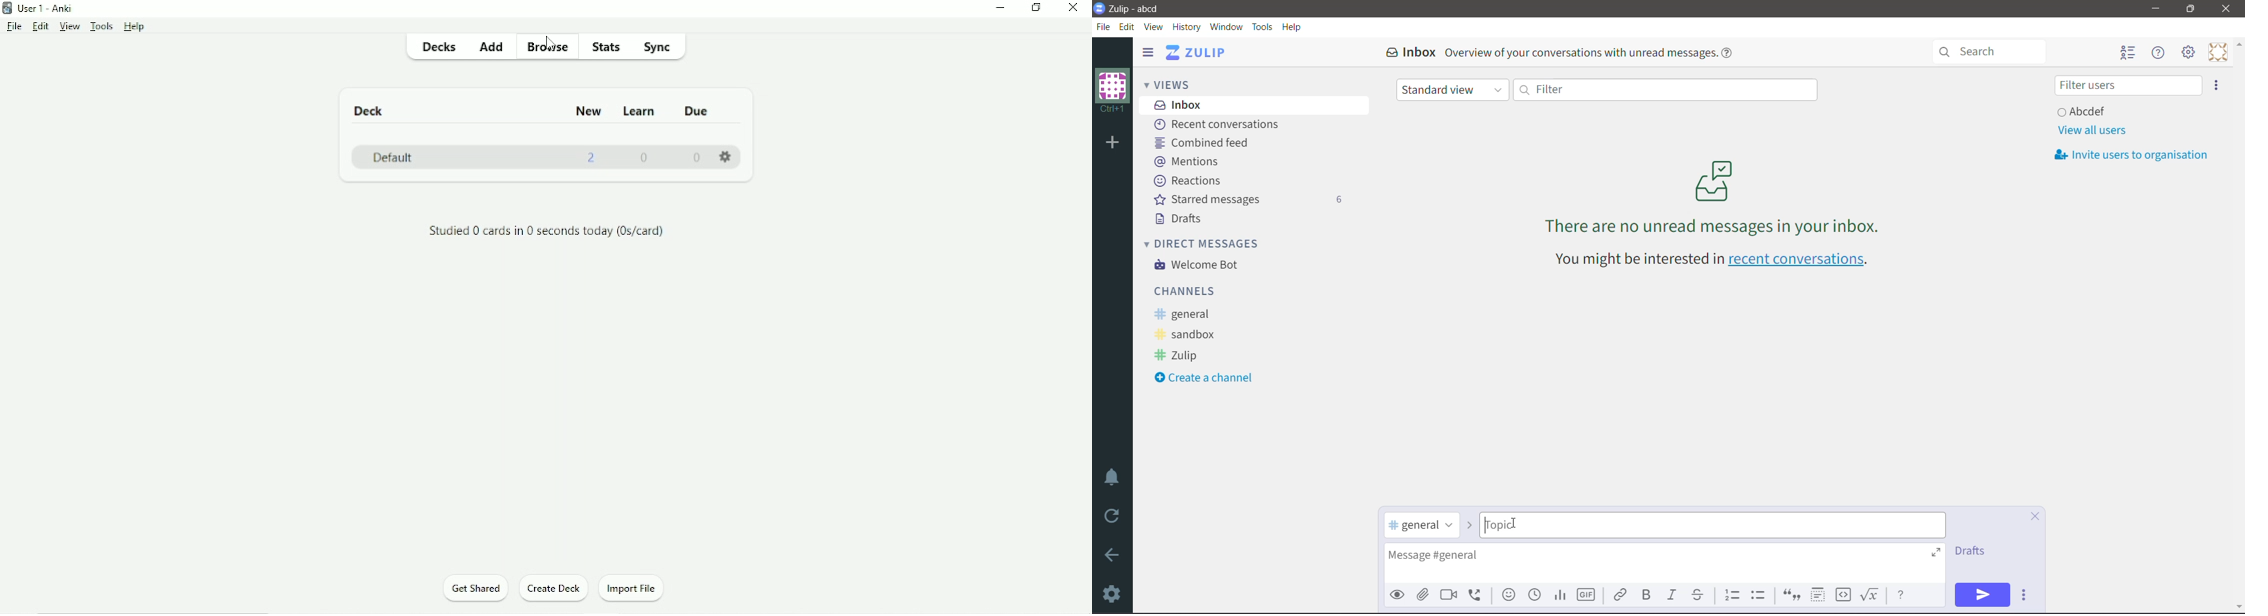 This screenshot has height=616, width=2268. I want to click on Cancel Compose, so click(2035, 517).